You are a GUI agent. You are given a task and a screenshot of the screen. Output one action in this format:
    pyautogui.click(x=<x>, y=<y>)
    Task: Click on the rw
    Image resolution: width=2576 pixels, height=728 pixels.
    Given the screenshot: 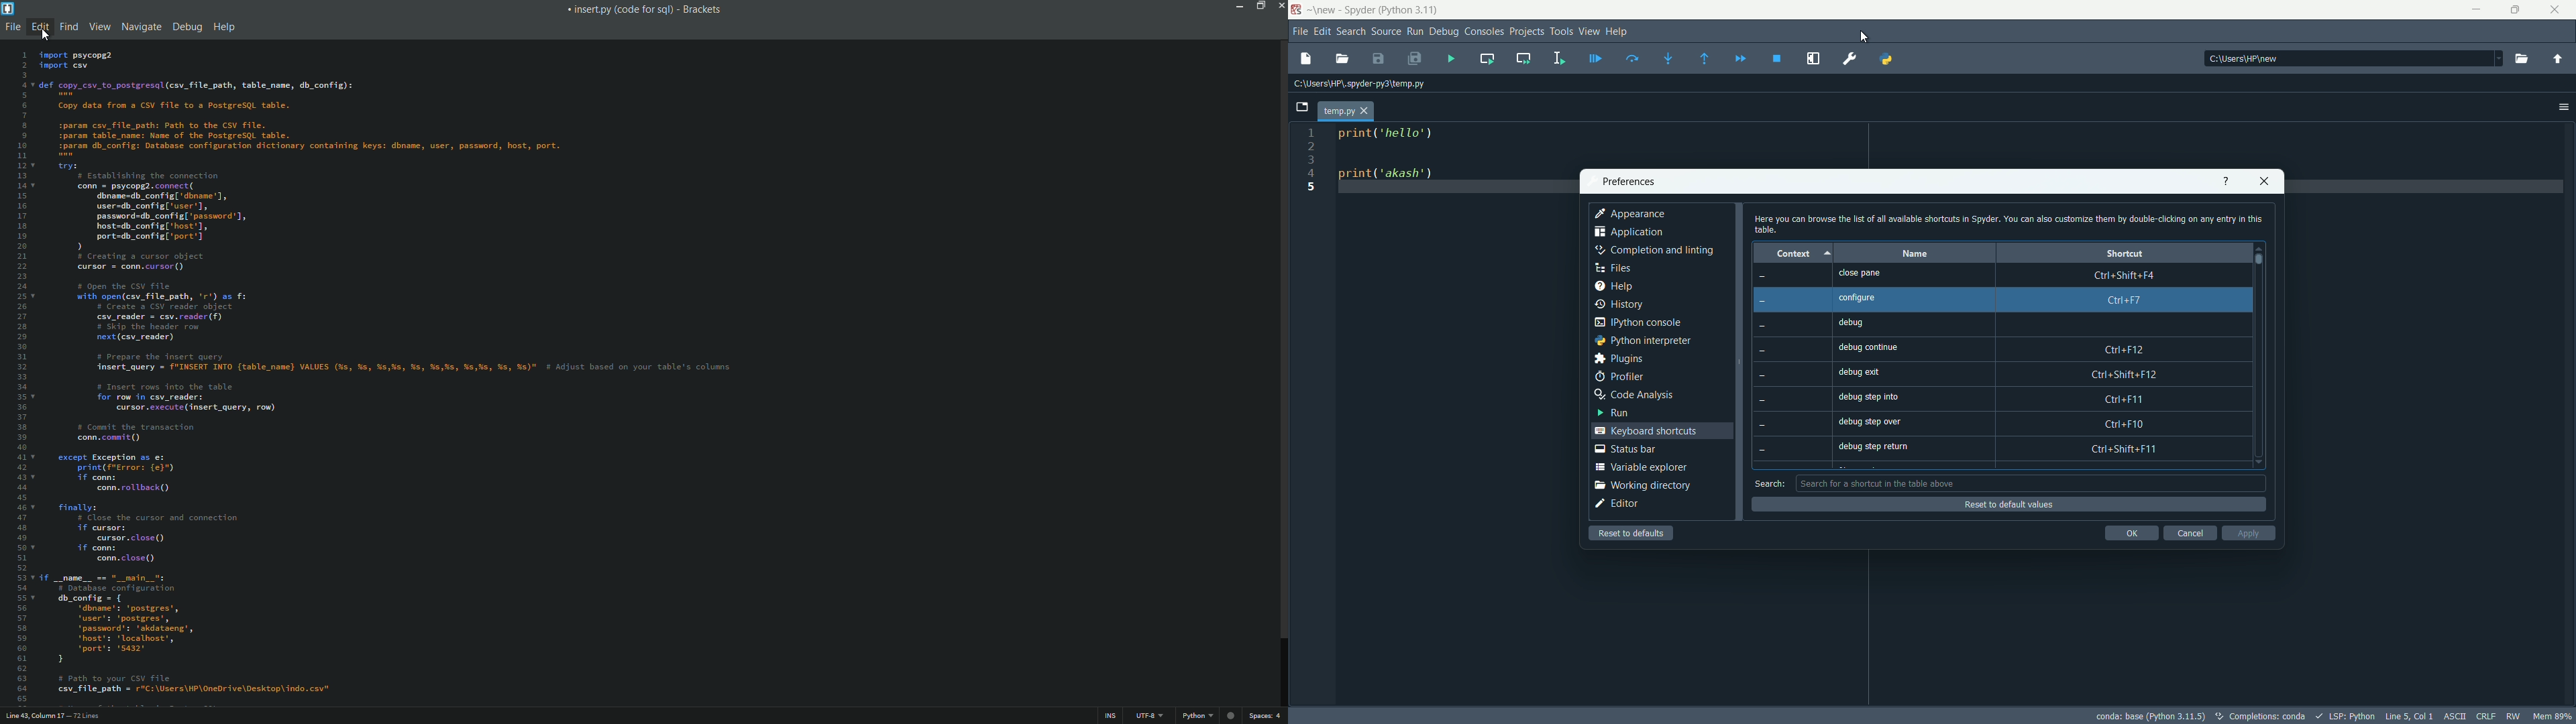 What is the action you would take?
    pyautogui.click(x=2515, y=716)
    